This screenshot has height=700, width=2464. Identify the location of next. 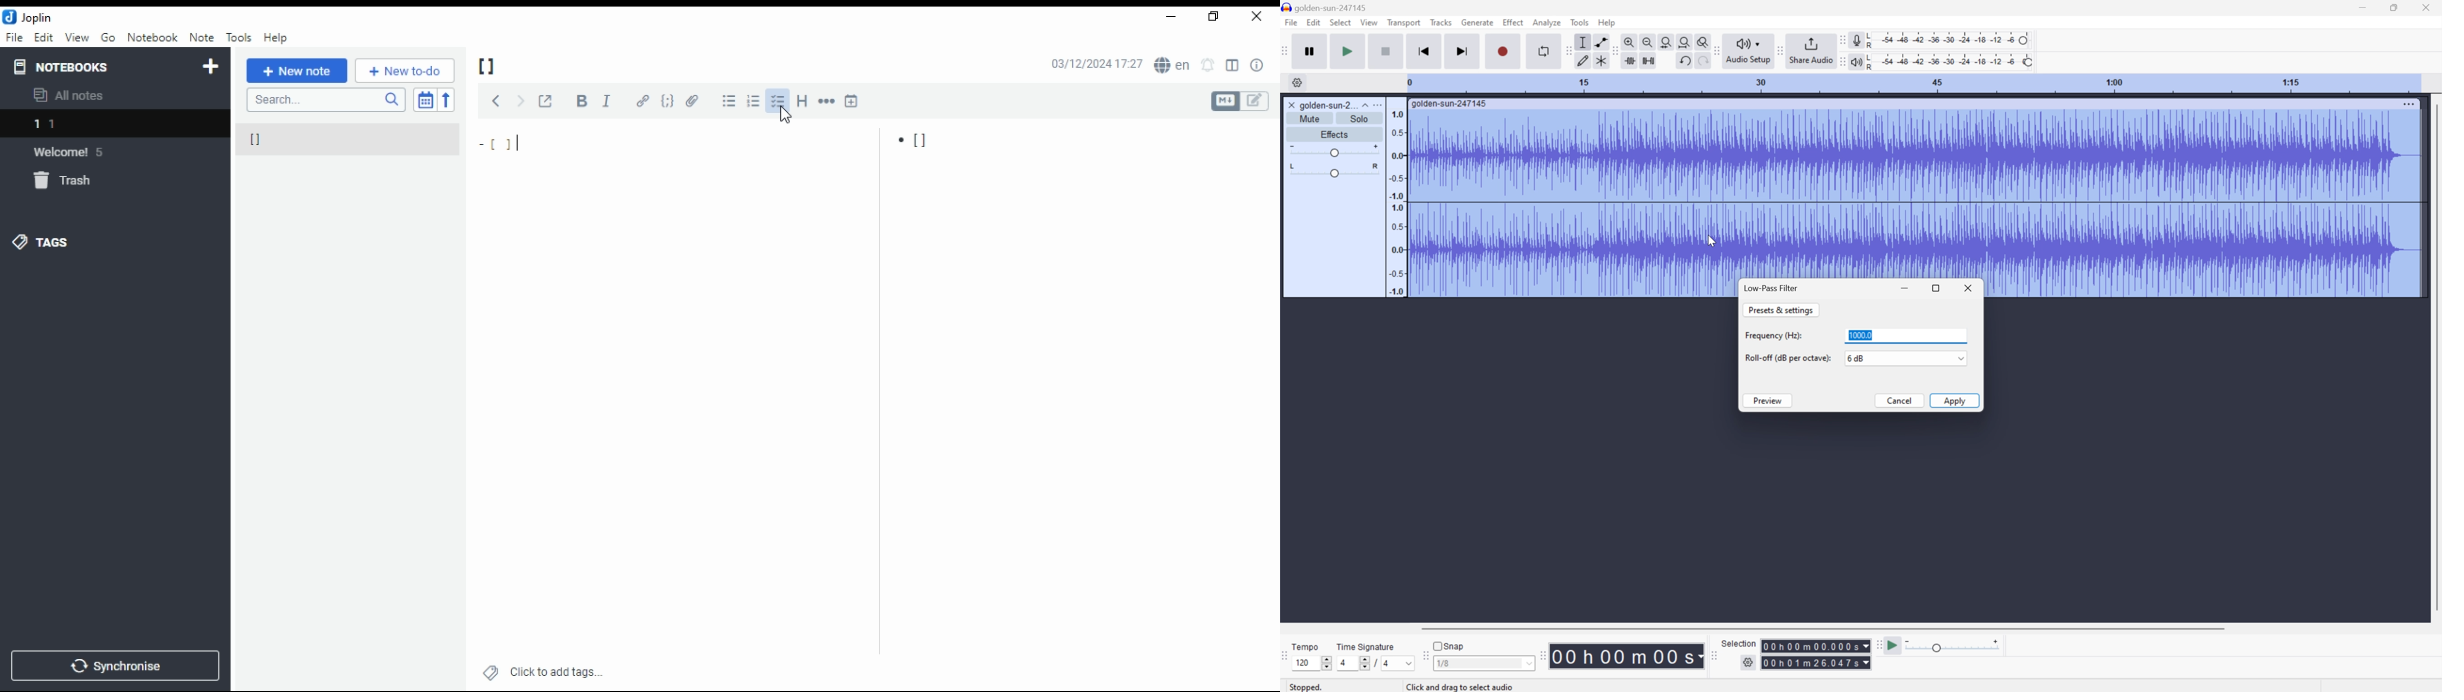
(520, 100).